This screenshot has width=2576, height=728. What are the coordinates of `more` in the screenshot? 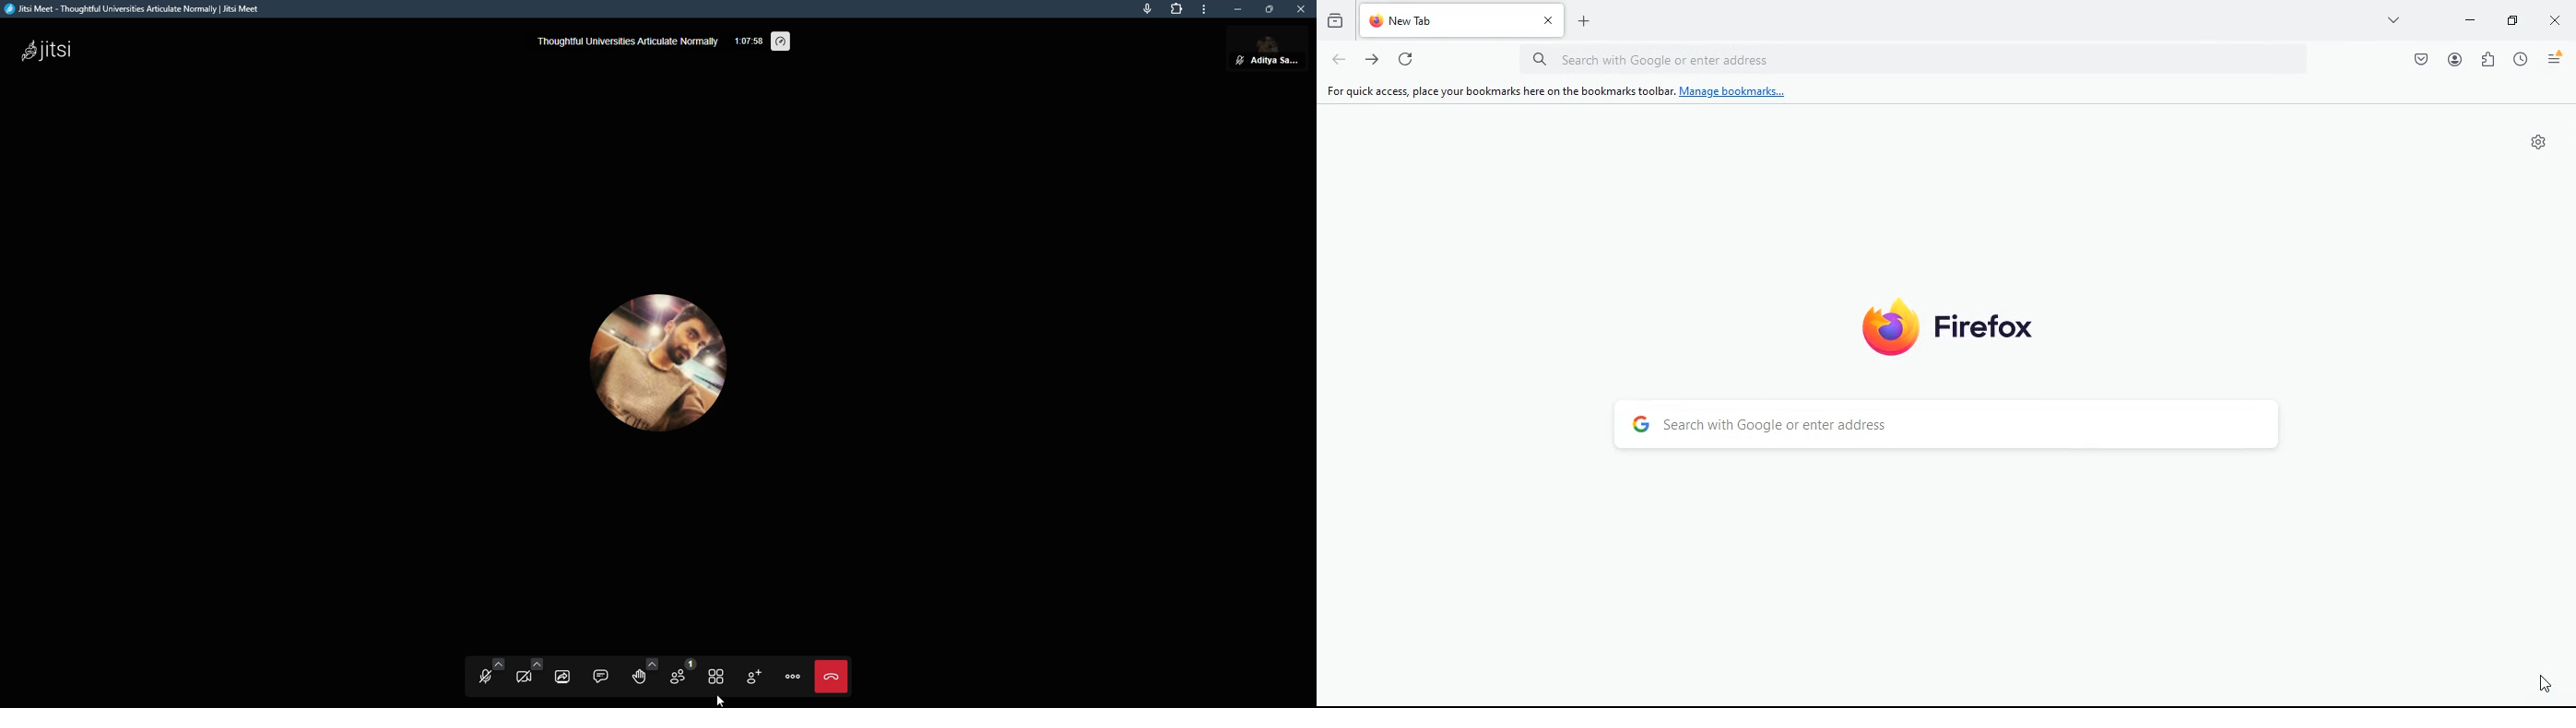 It's located at (2391, 19).